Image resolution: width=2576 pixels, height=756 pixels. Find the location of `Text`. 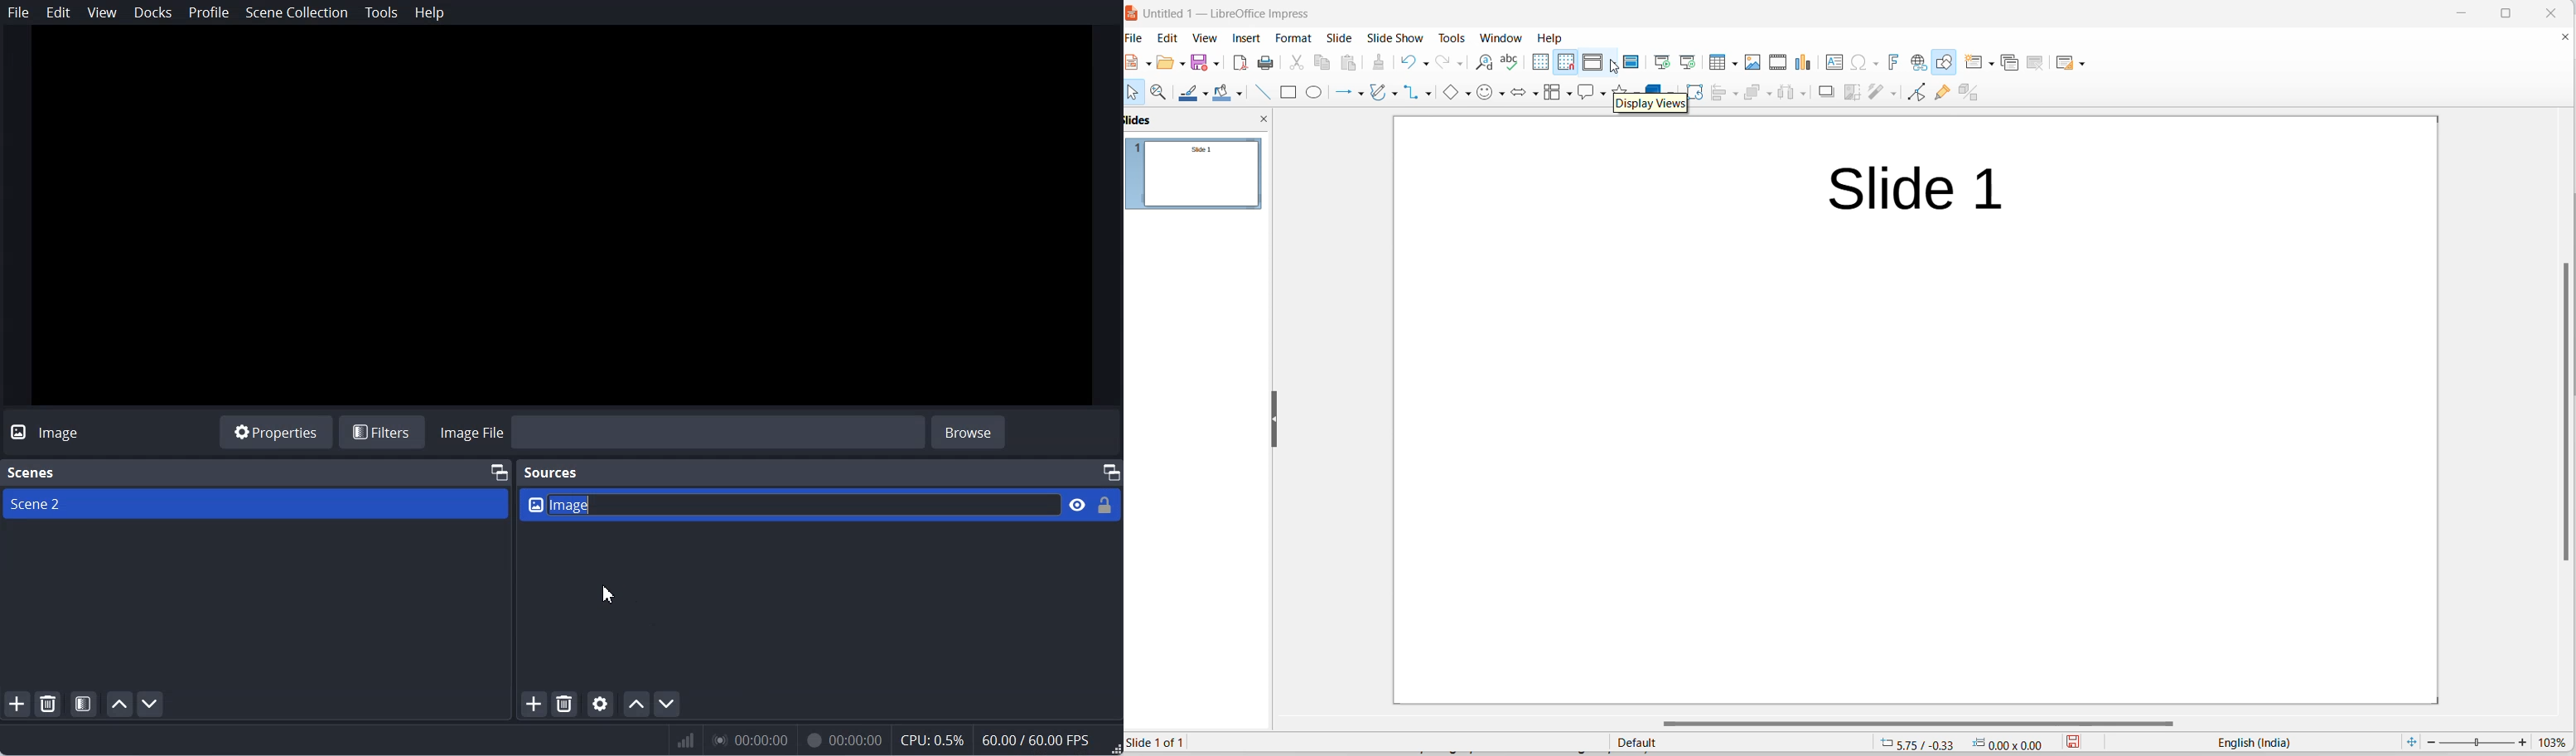

Text is located at coordinates (31, 473).